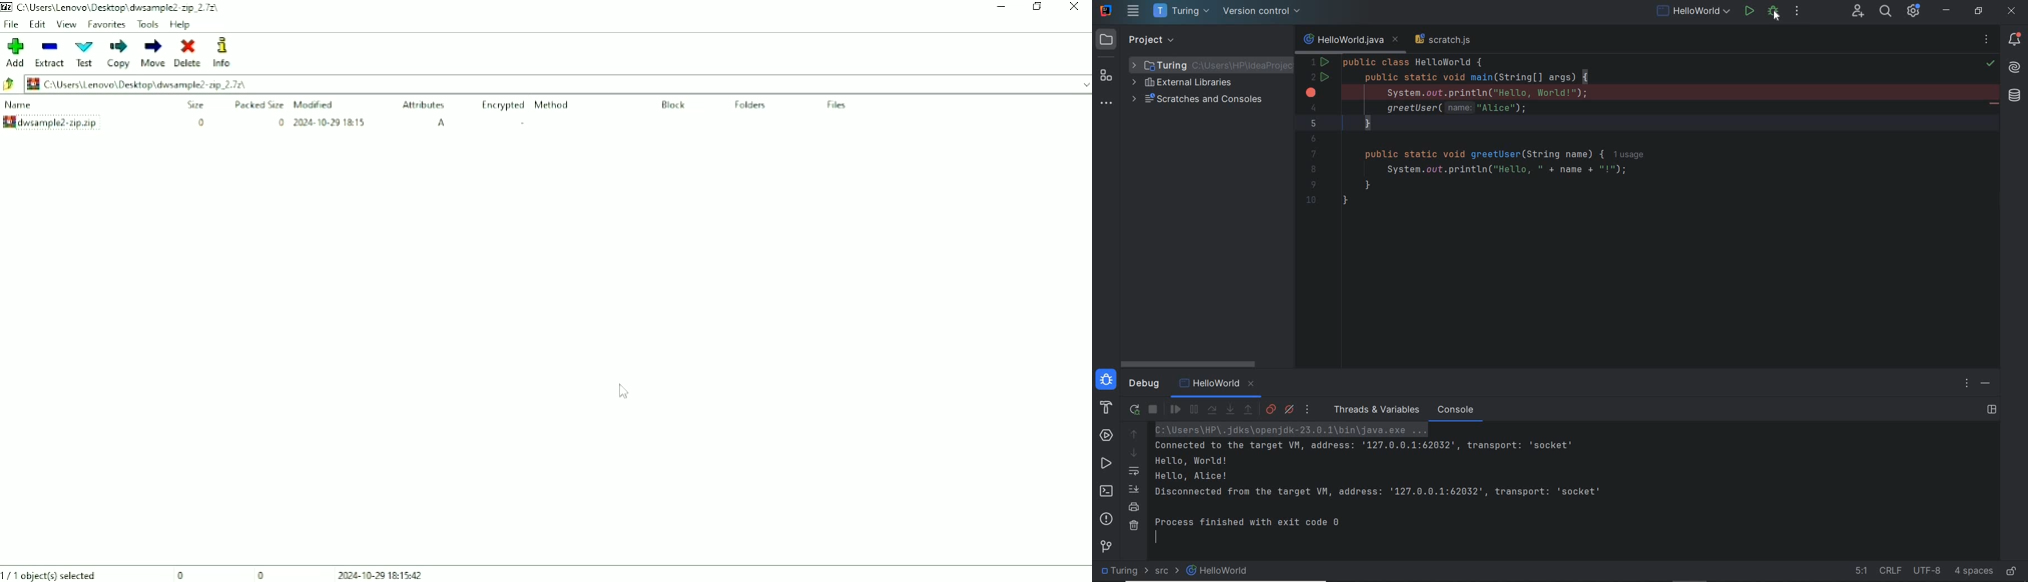 The image size is (2044, 588). I want to click on minimize, so click(1947, 11).